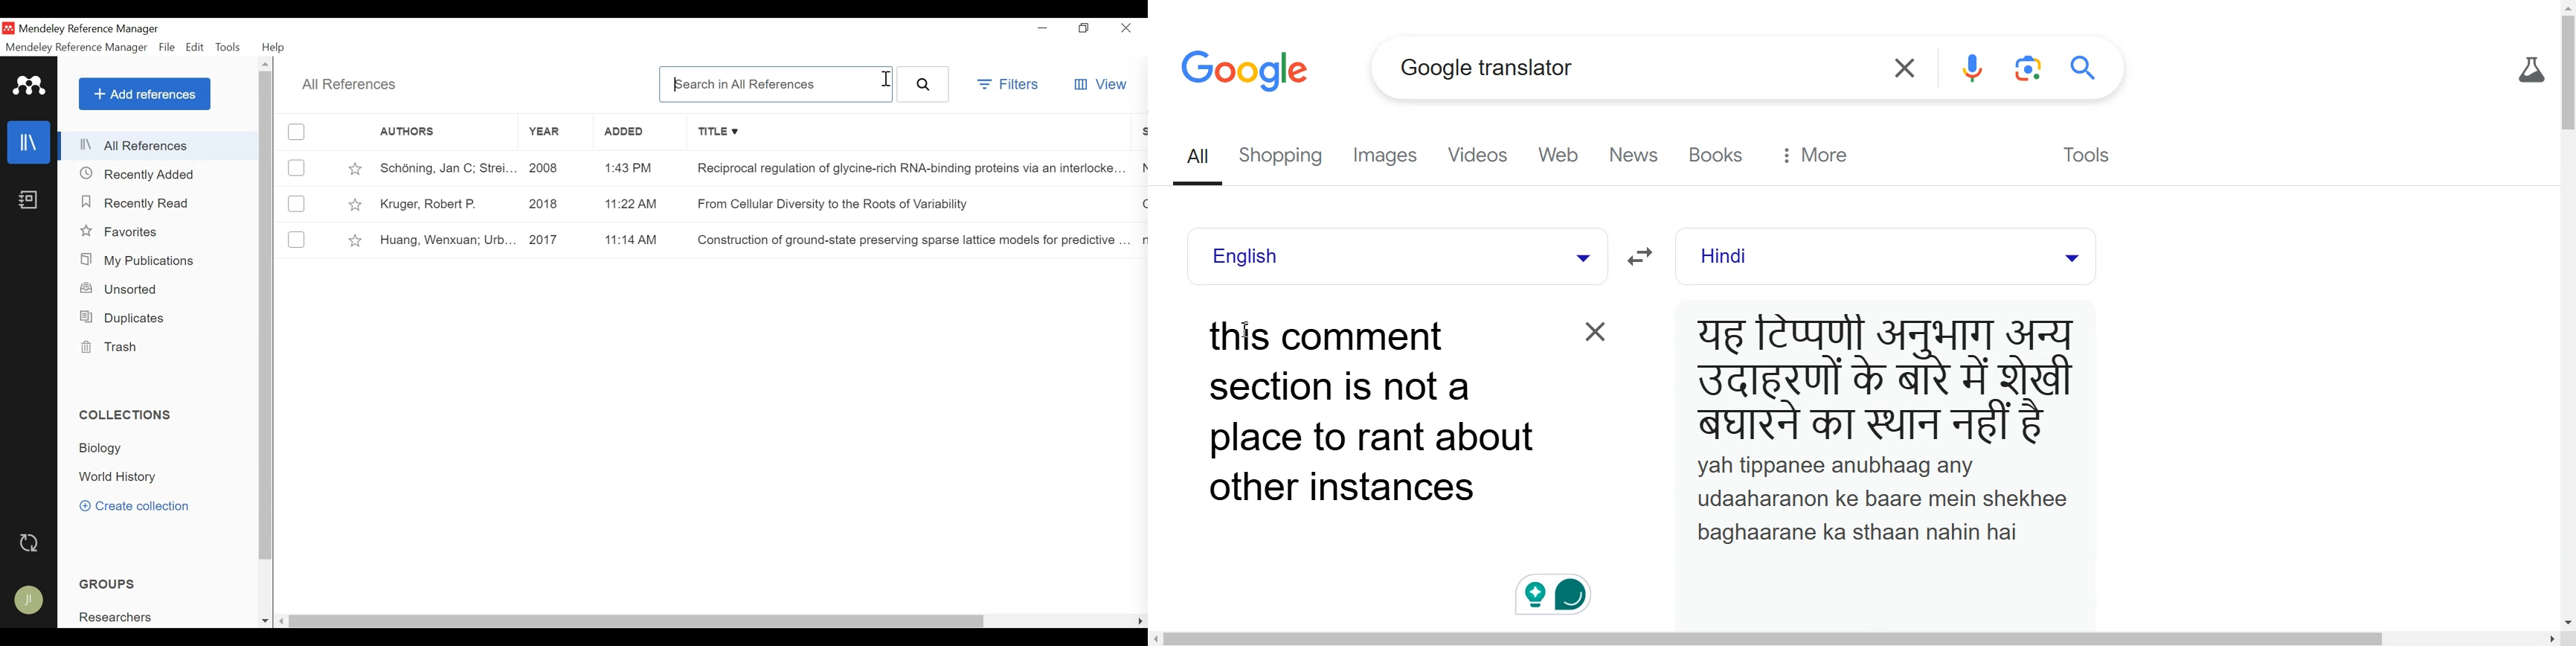 The image size is (2576, 672). What do you see at coordinates (444, 203) in the screenshot?
I see `Kruger, Robert P.` at bounding box center [444, 203].